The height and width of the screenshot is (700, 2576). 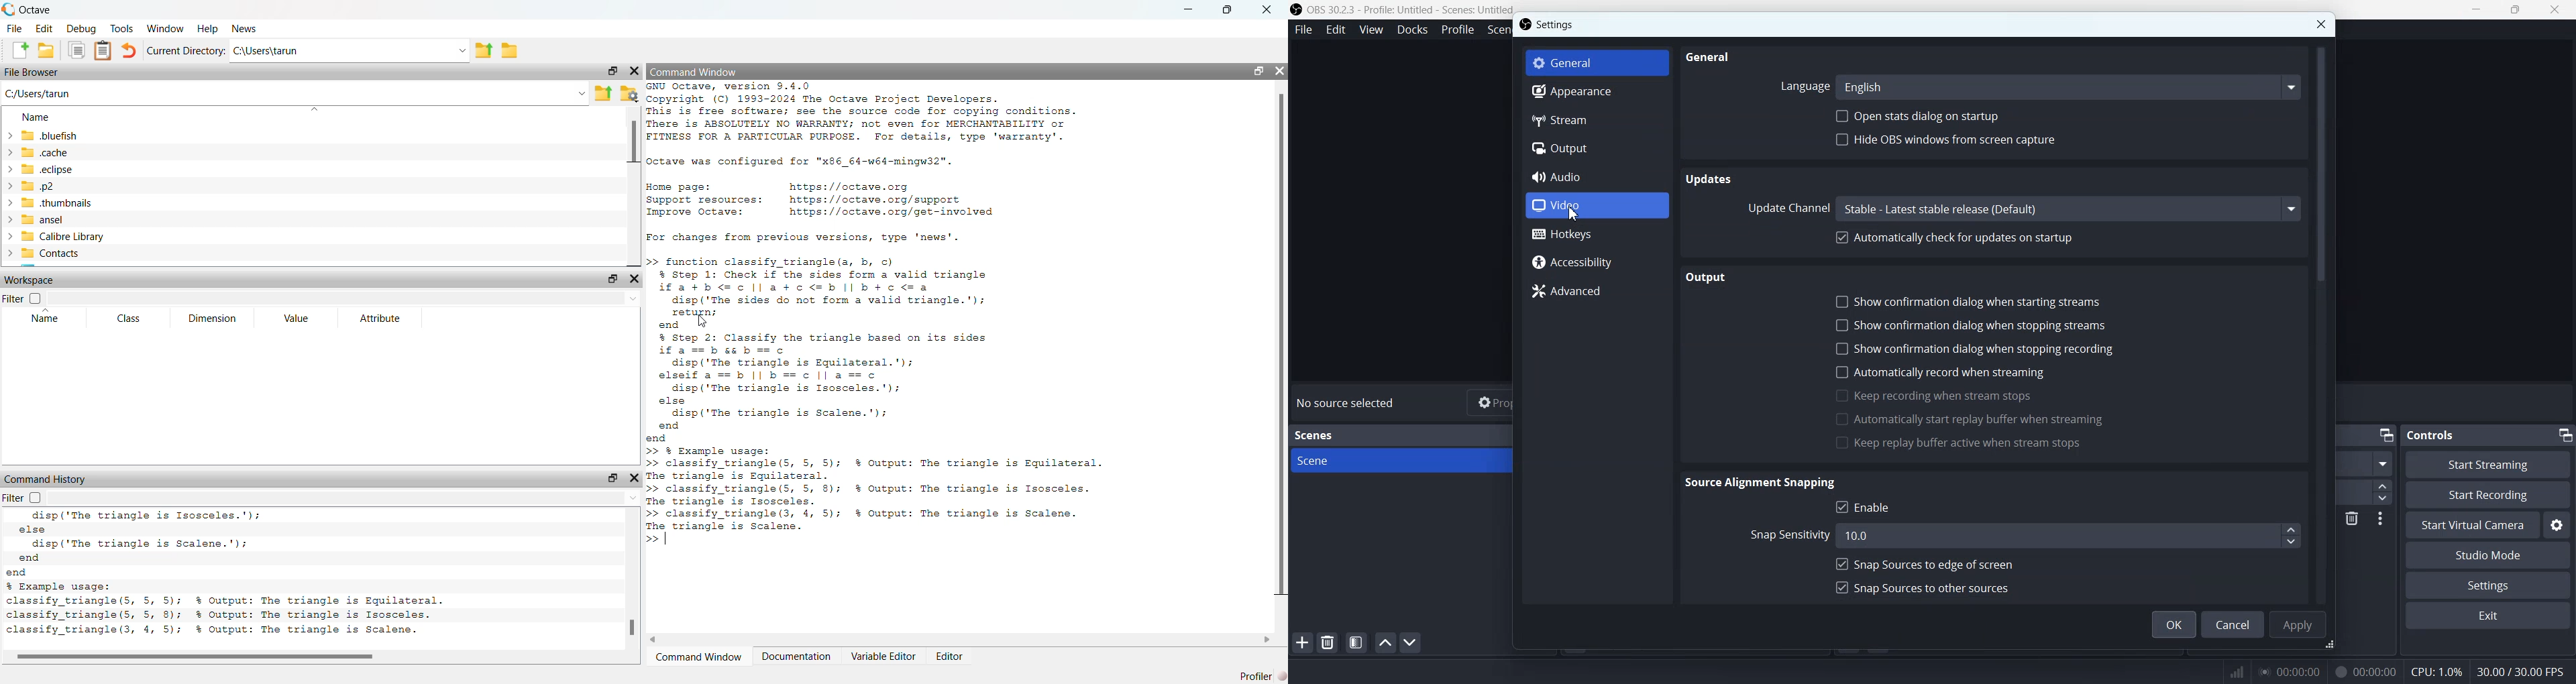 What do you see at coordinates (1371, 30) in the screenshot?
I see `View` at bounding box center [1371, 30].